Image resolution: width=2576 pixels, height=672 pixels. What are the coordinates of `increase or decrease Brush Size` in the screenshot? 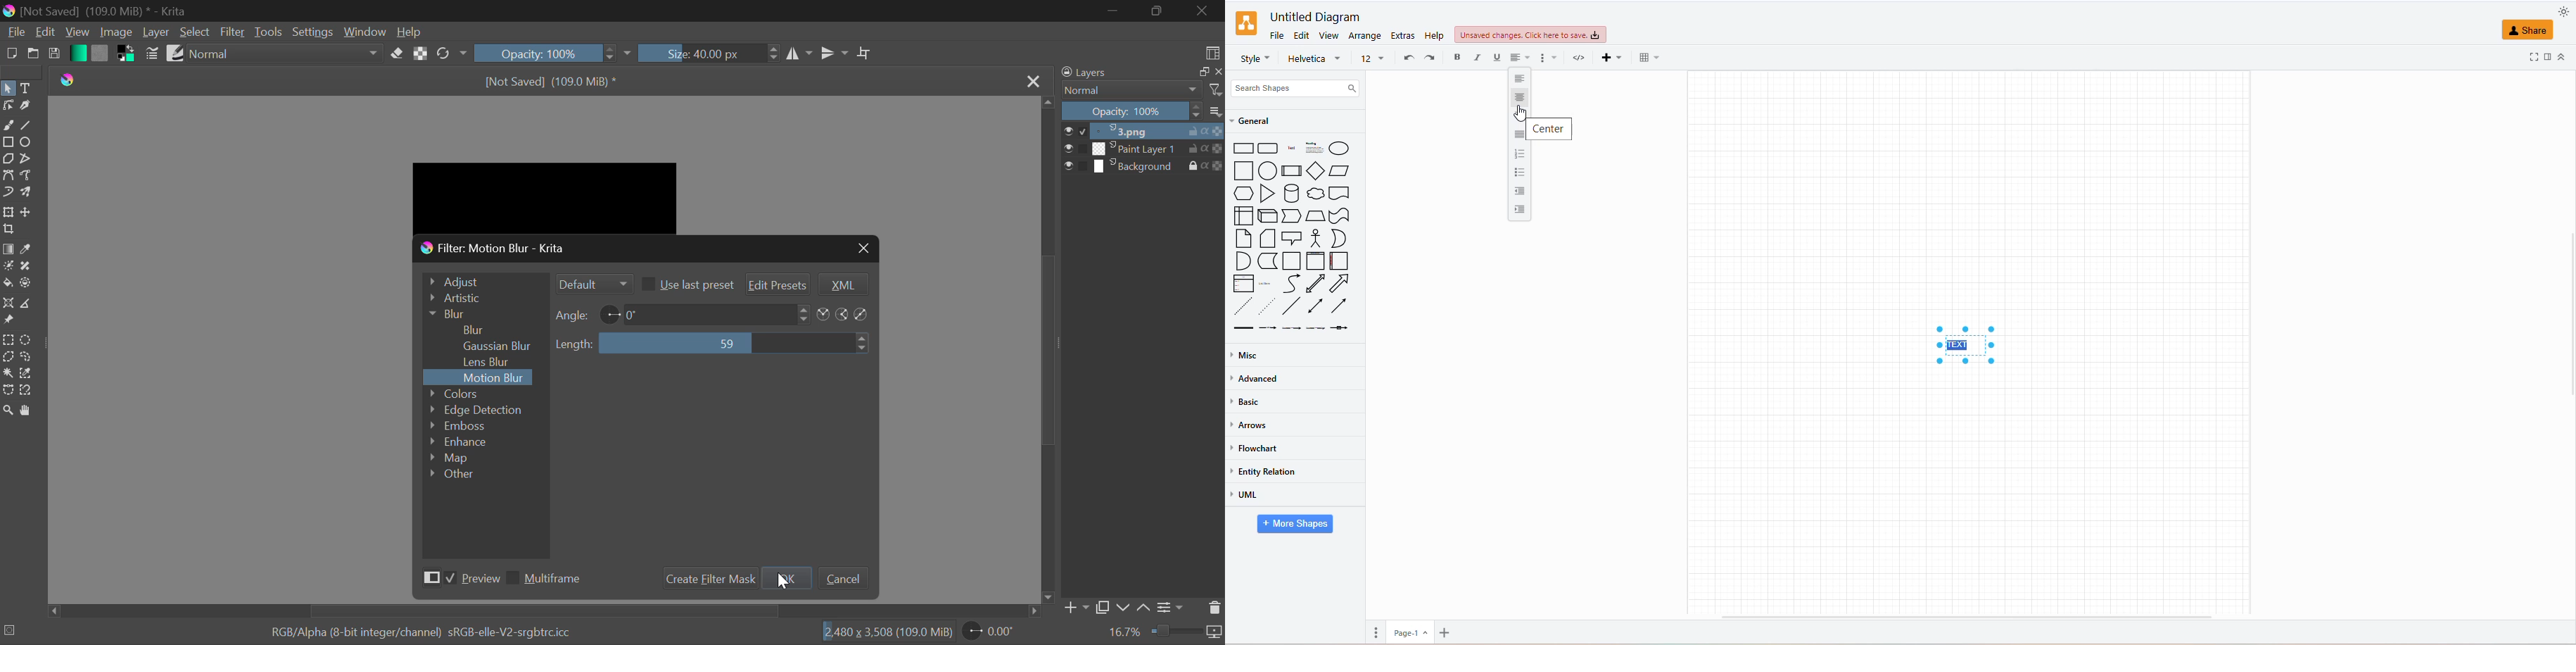 It's located at (774, 55).